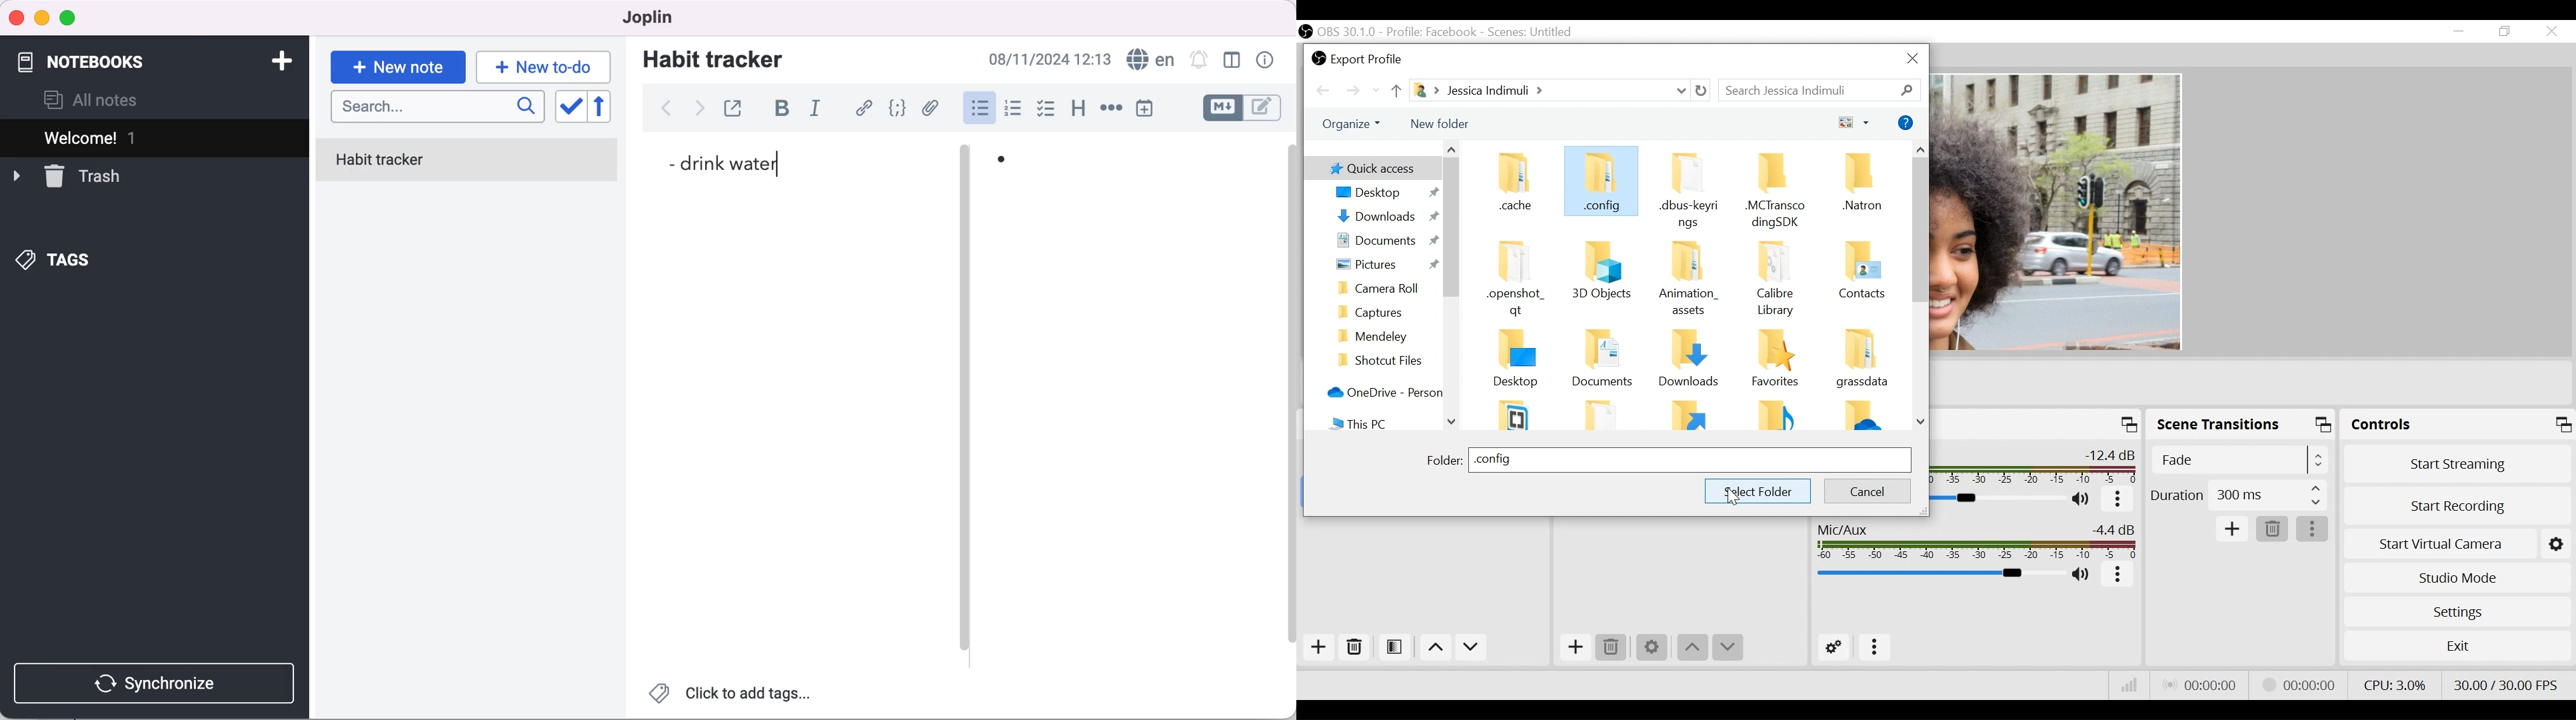  What do you see at coordinates (1198, 59) in the screenshot?
I see `set alarm` at bounding box center [1198, 59].